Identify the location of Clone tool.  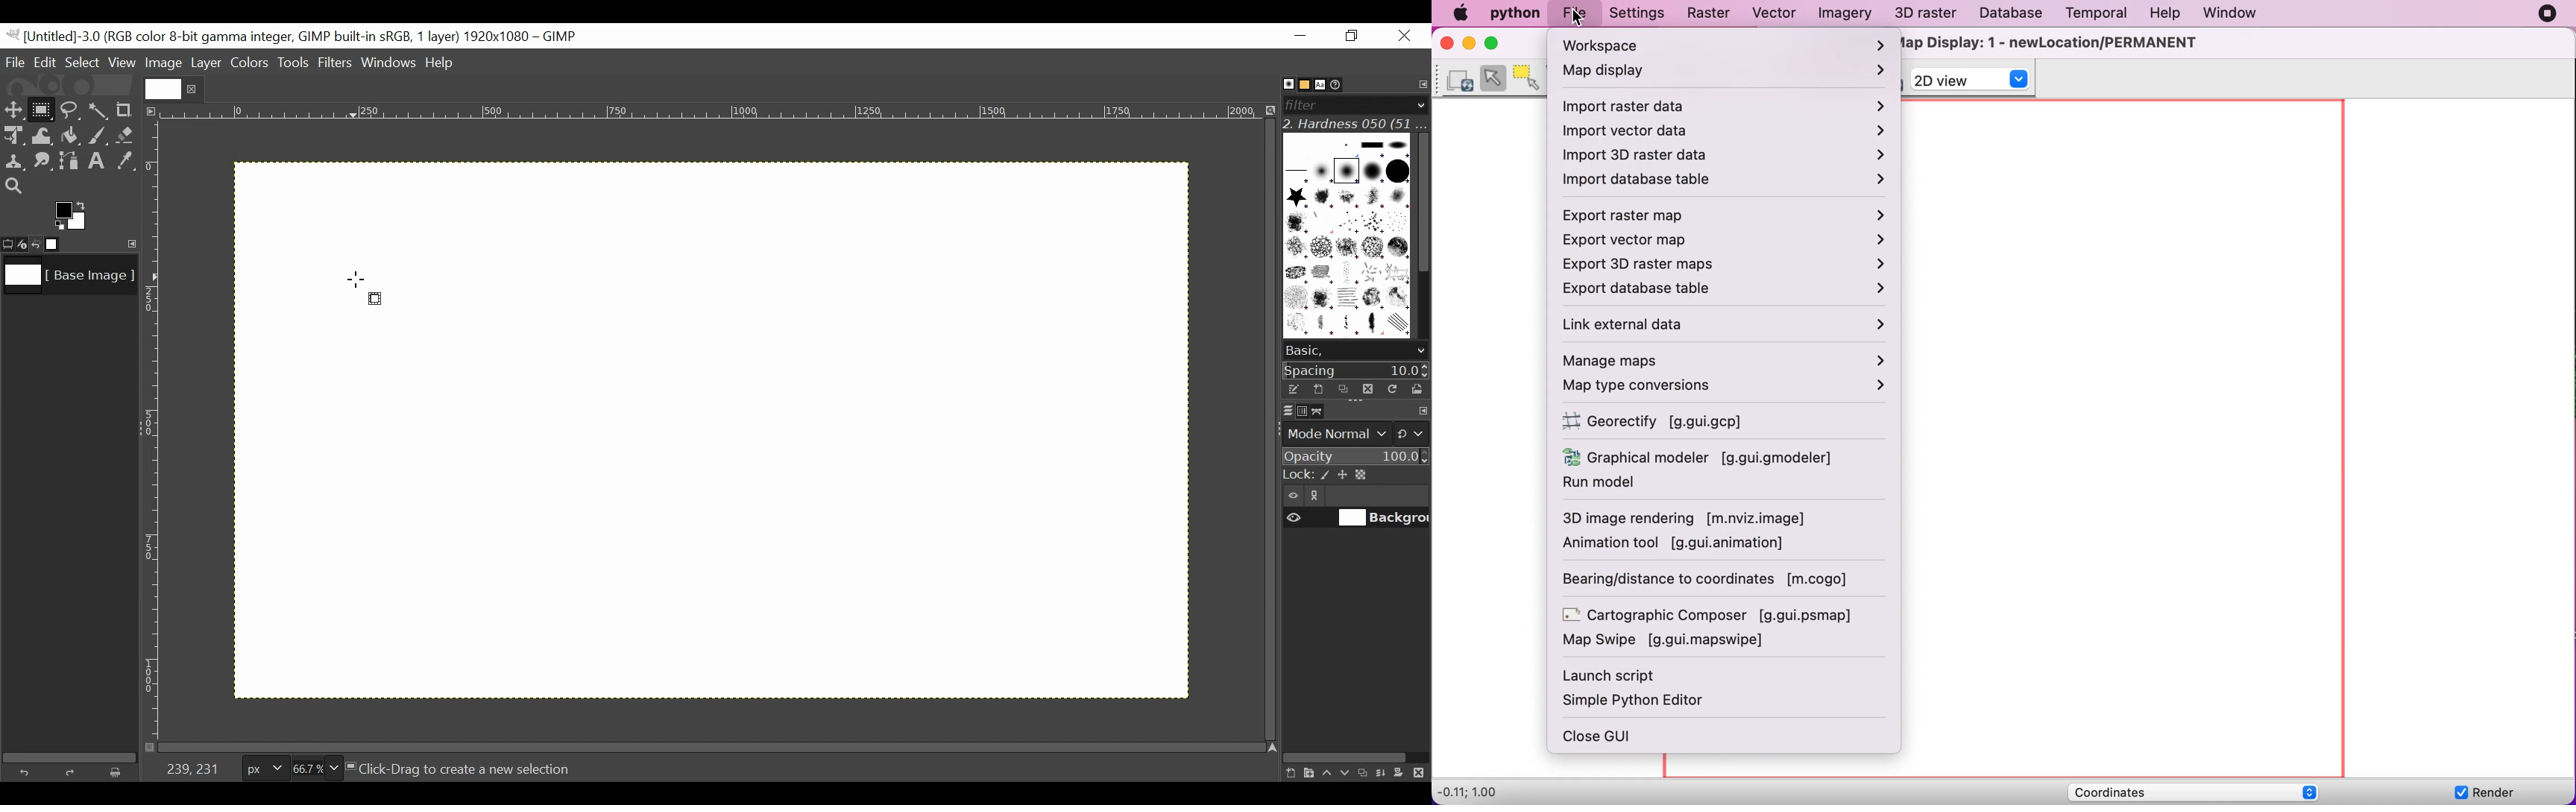
(14, 162).